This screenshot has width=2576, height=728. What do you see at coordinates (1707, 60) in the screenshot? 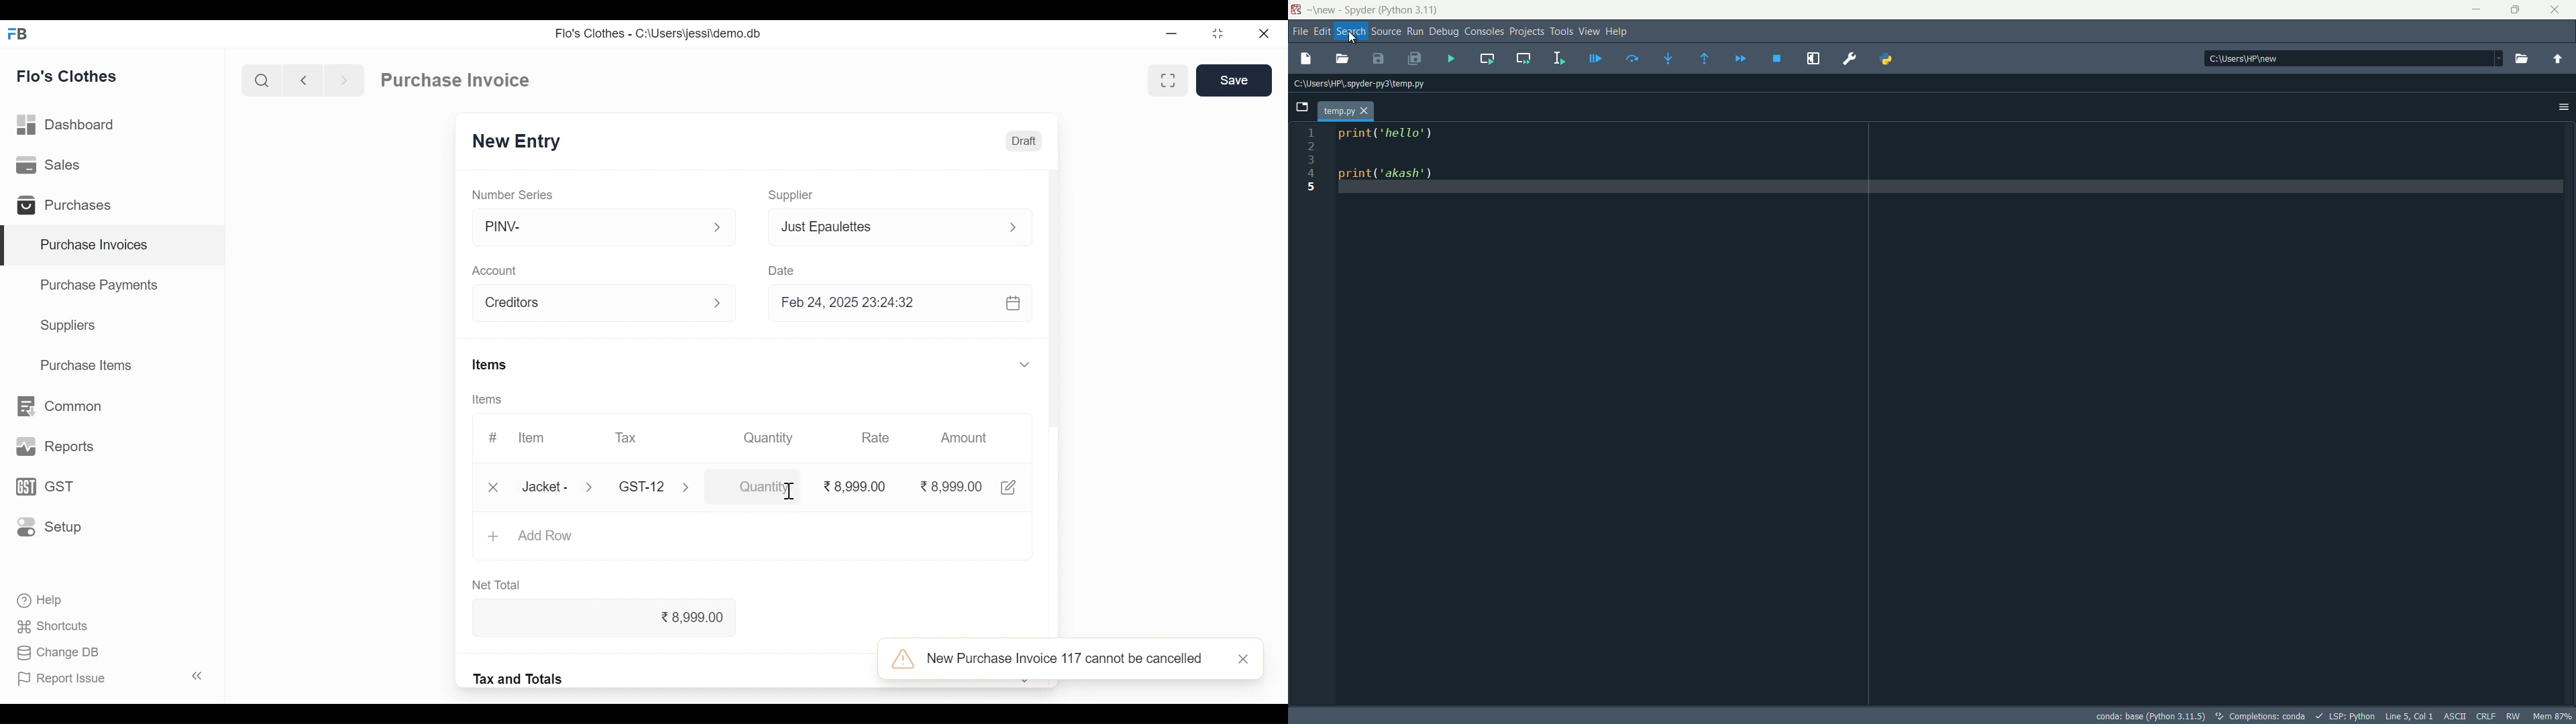
I see `run until current function` at bounding box center [1707, 60].